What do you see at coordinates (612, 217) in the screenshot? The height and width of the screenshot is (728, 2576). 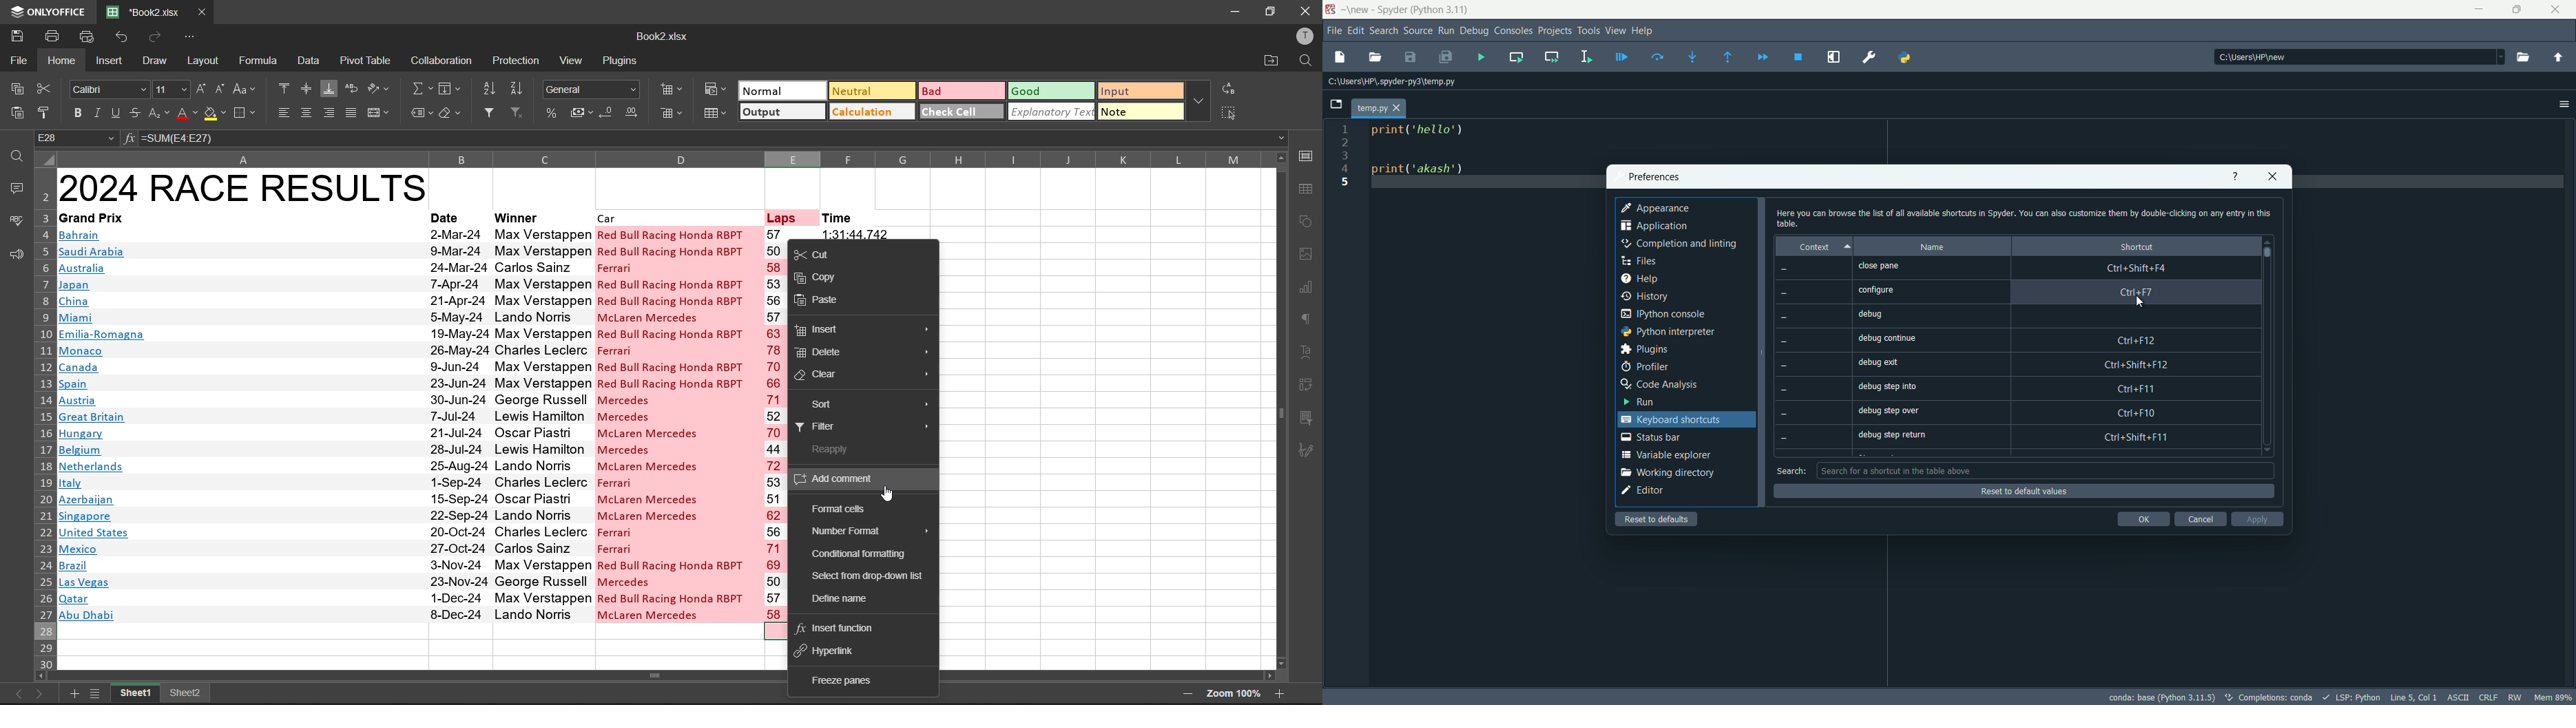 I see `car` at bounding box center [612, 217].